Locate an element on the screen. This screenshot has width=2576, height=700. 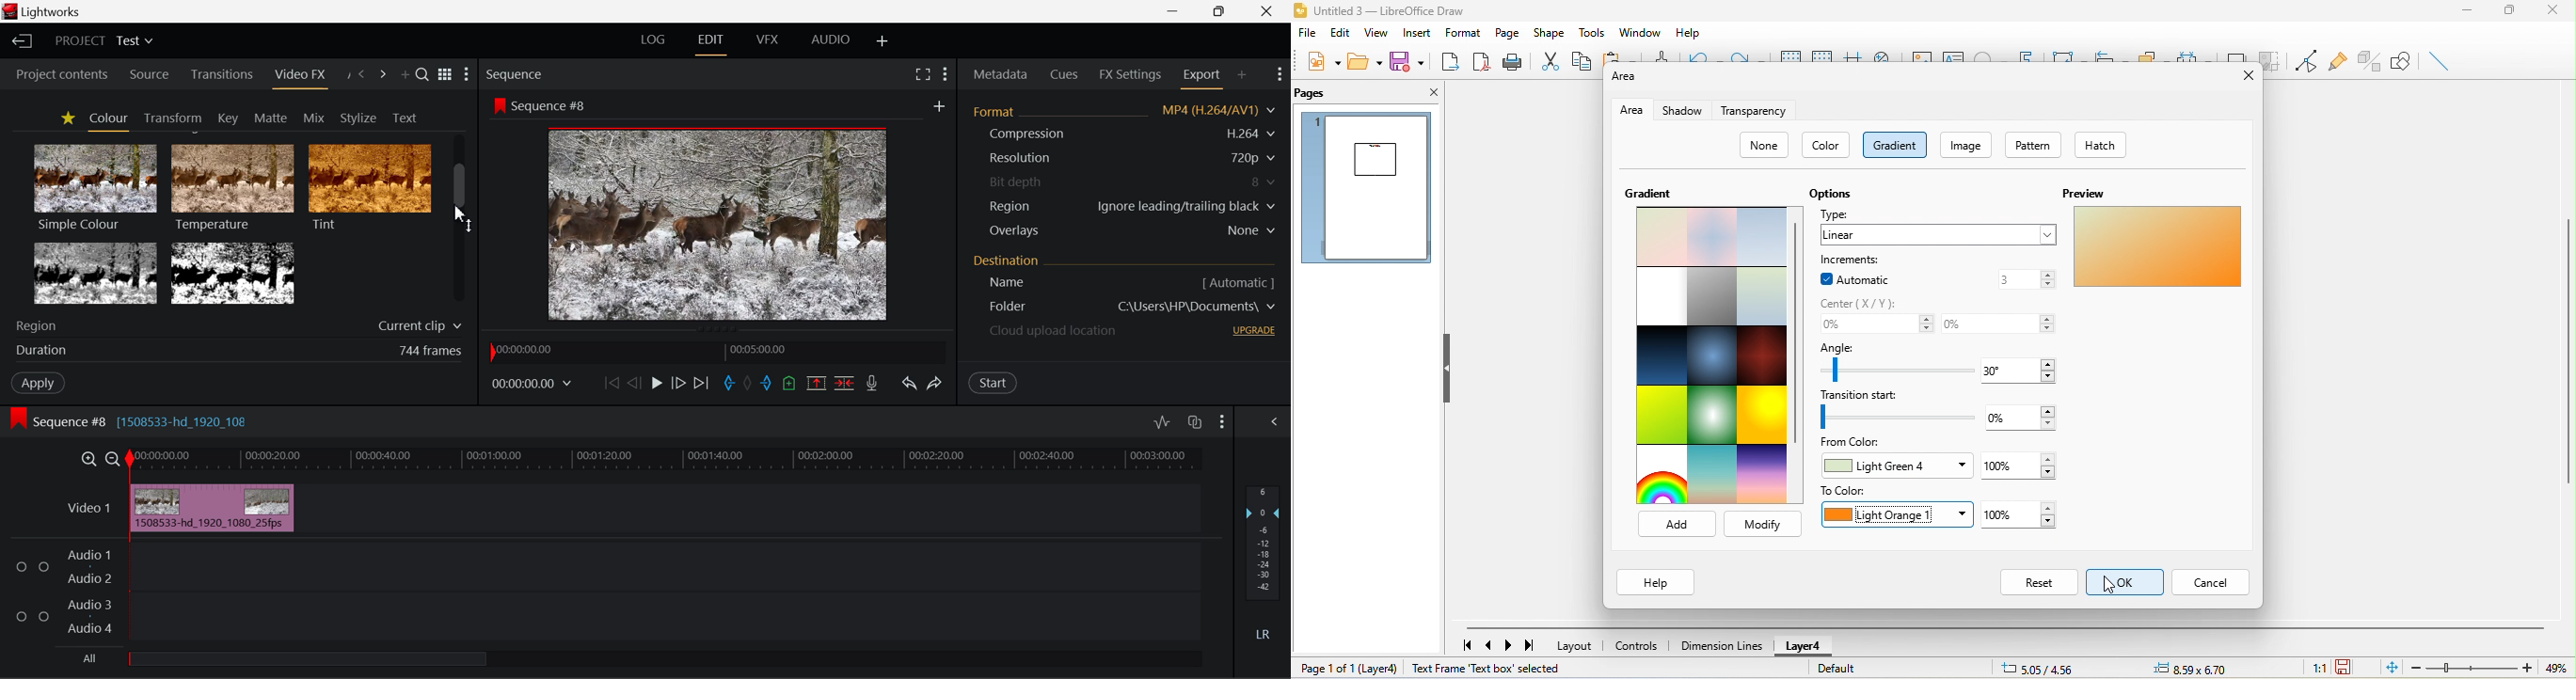
Show Settings is located at coordinates (944, 75).